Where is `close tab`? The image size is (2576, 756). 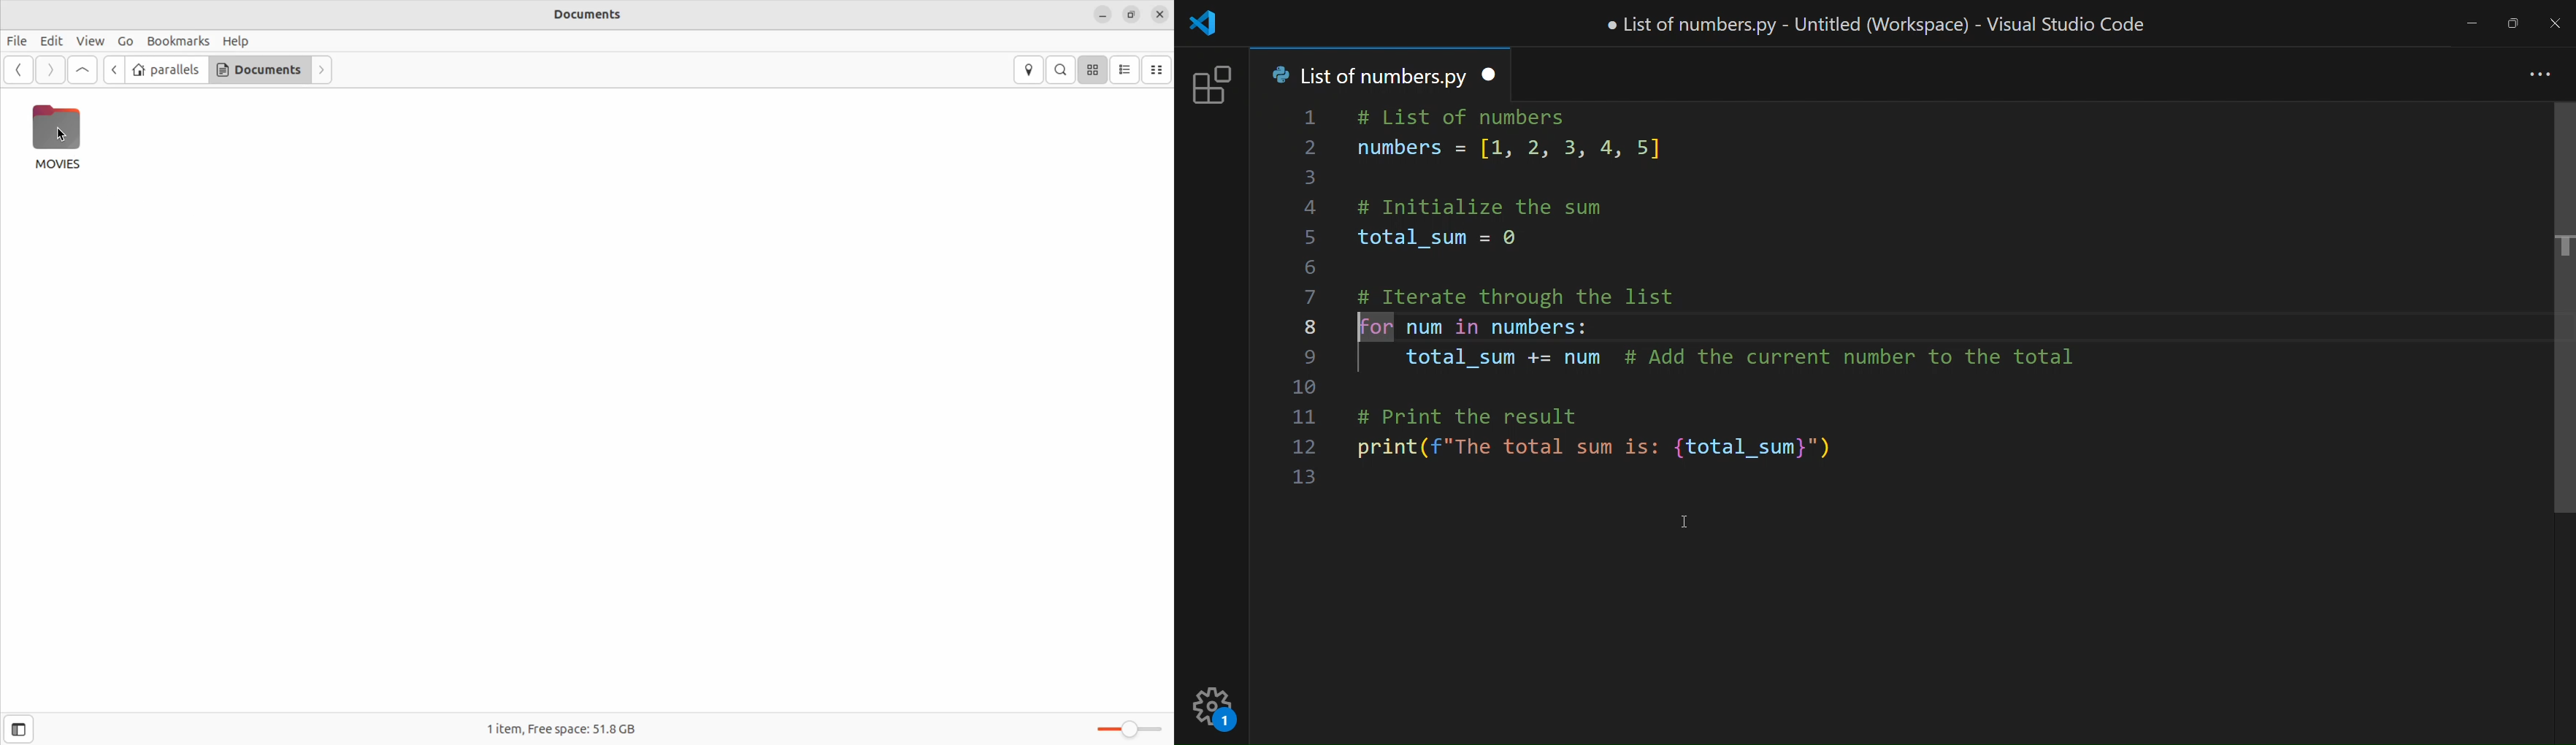
close tab is located at coordinates (1492, 74).